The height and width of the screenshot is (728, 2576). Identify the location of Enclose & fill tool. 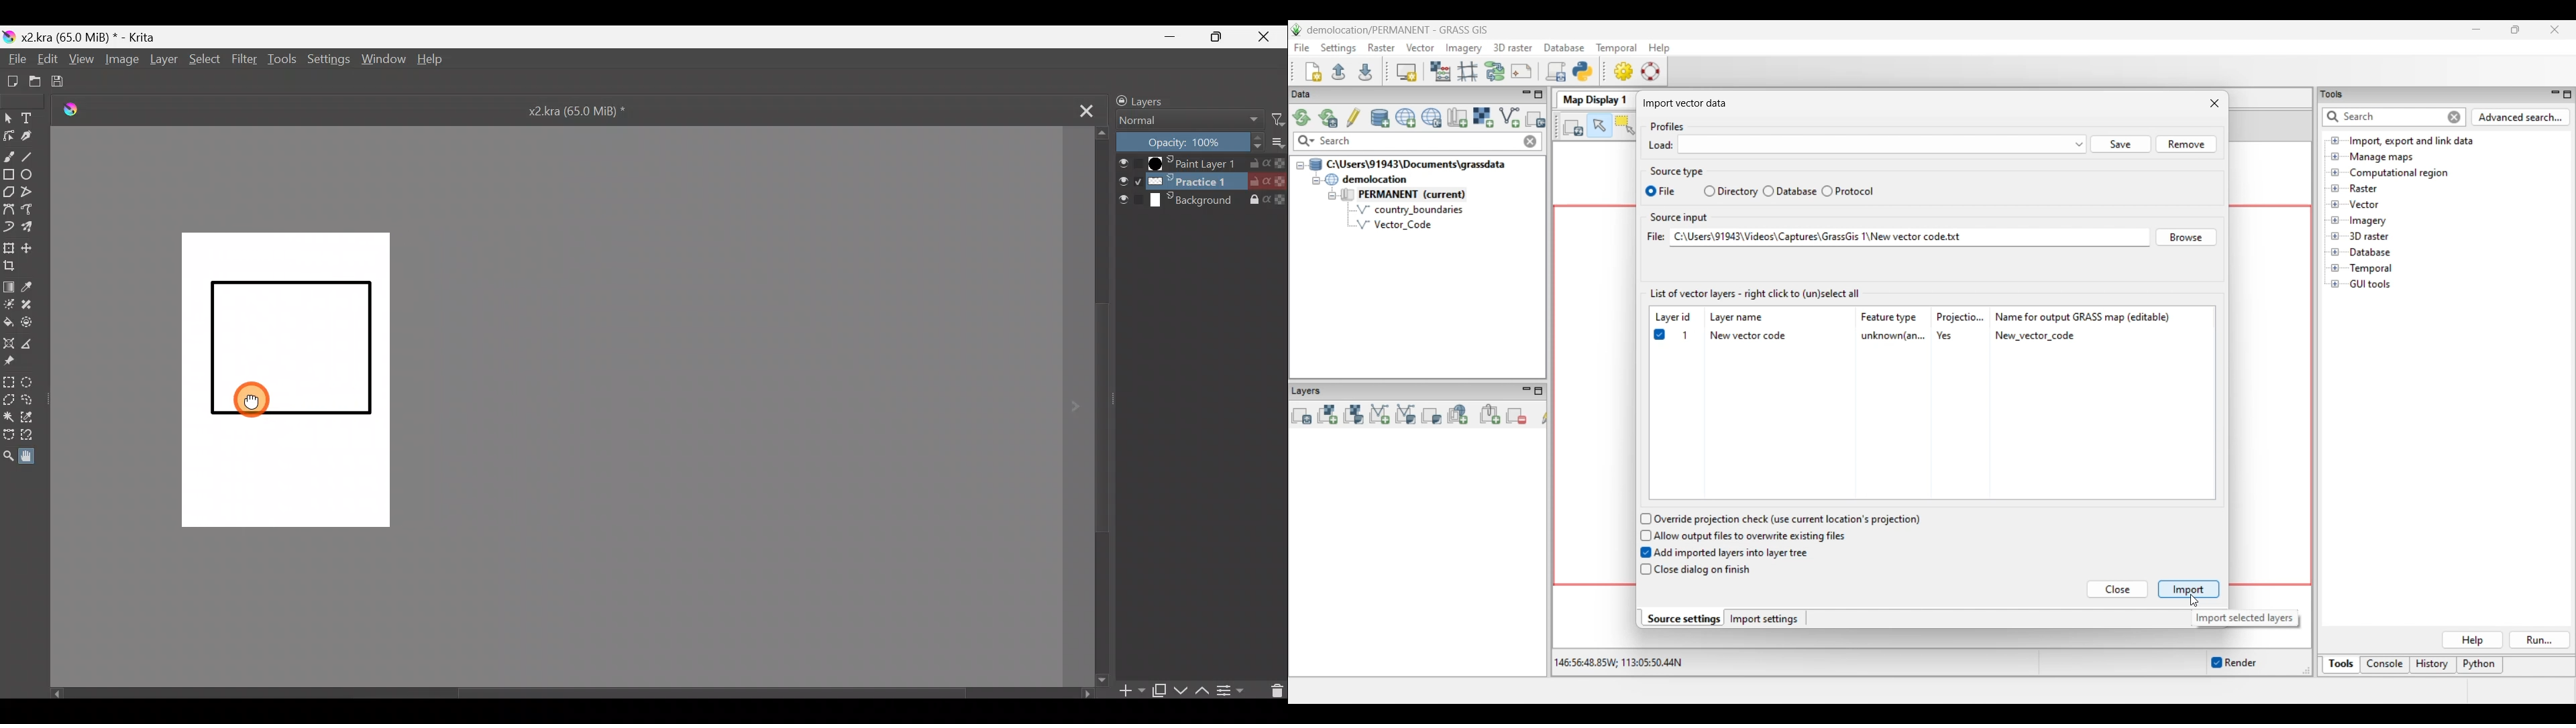
(31, 322).